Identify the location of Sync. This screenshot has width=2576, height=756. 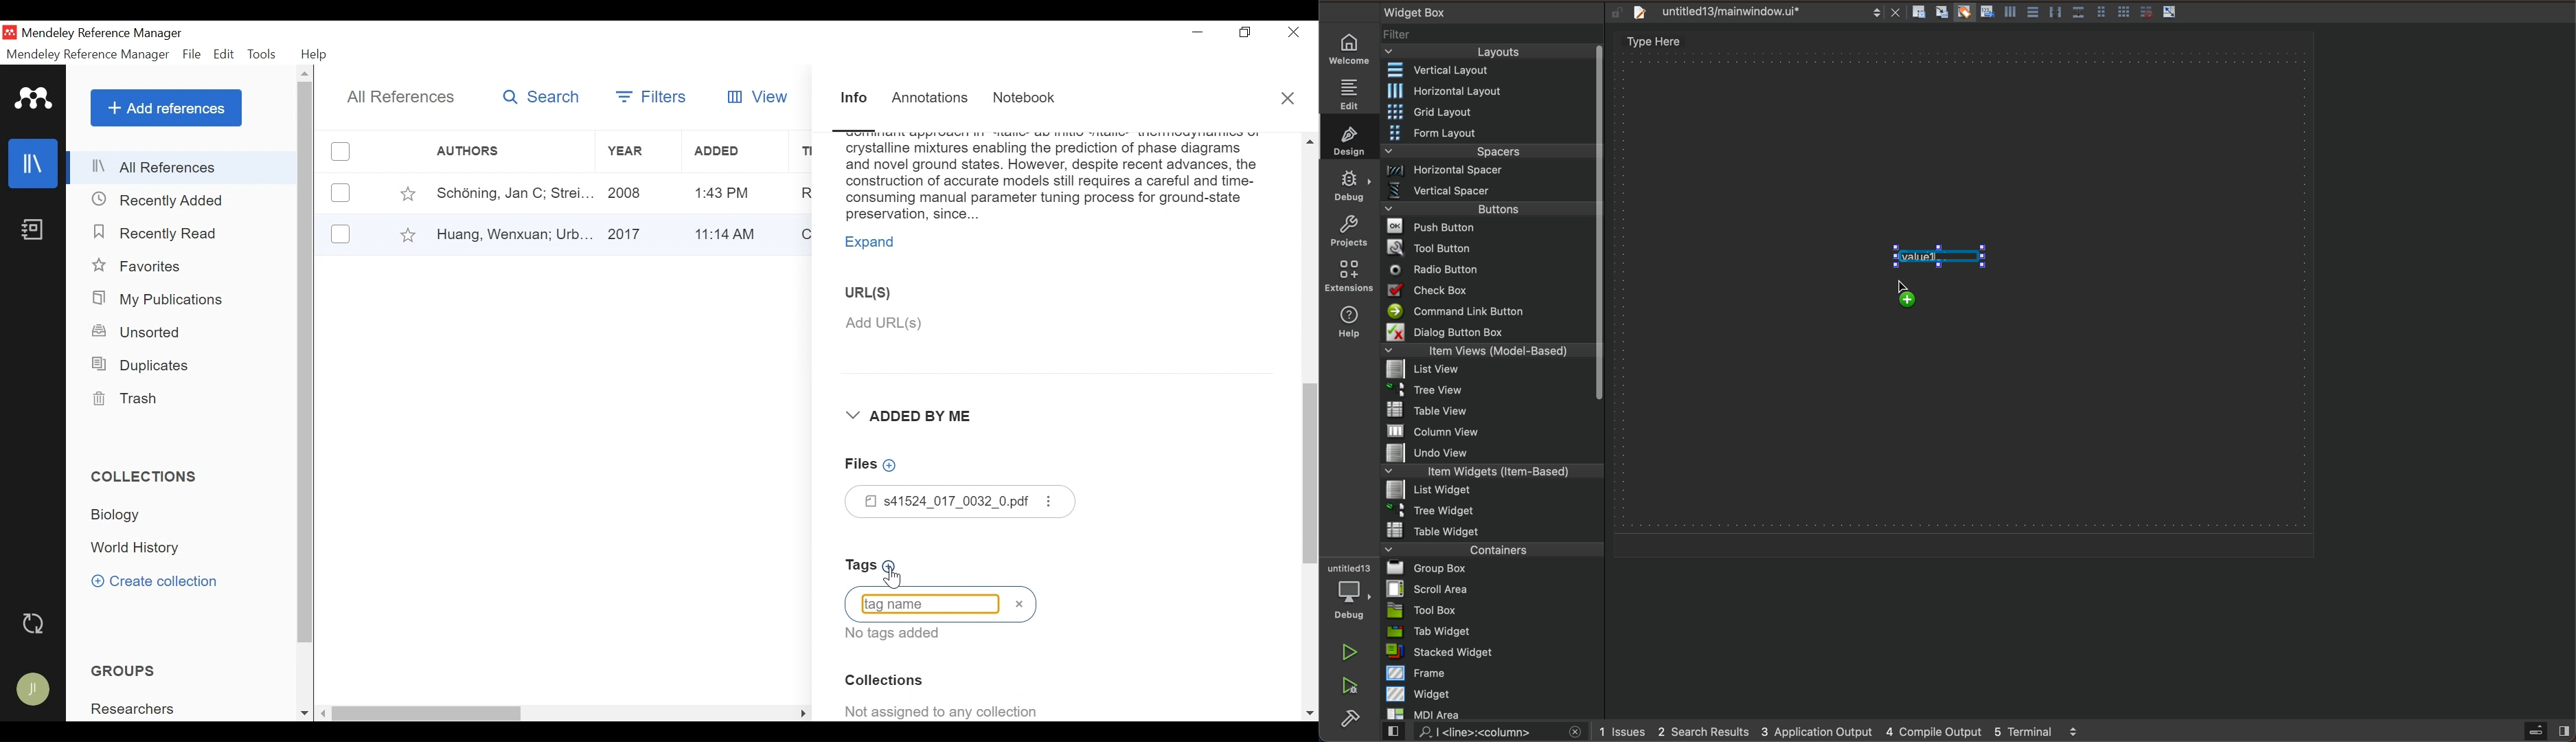
(35, 625).